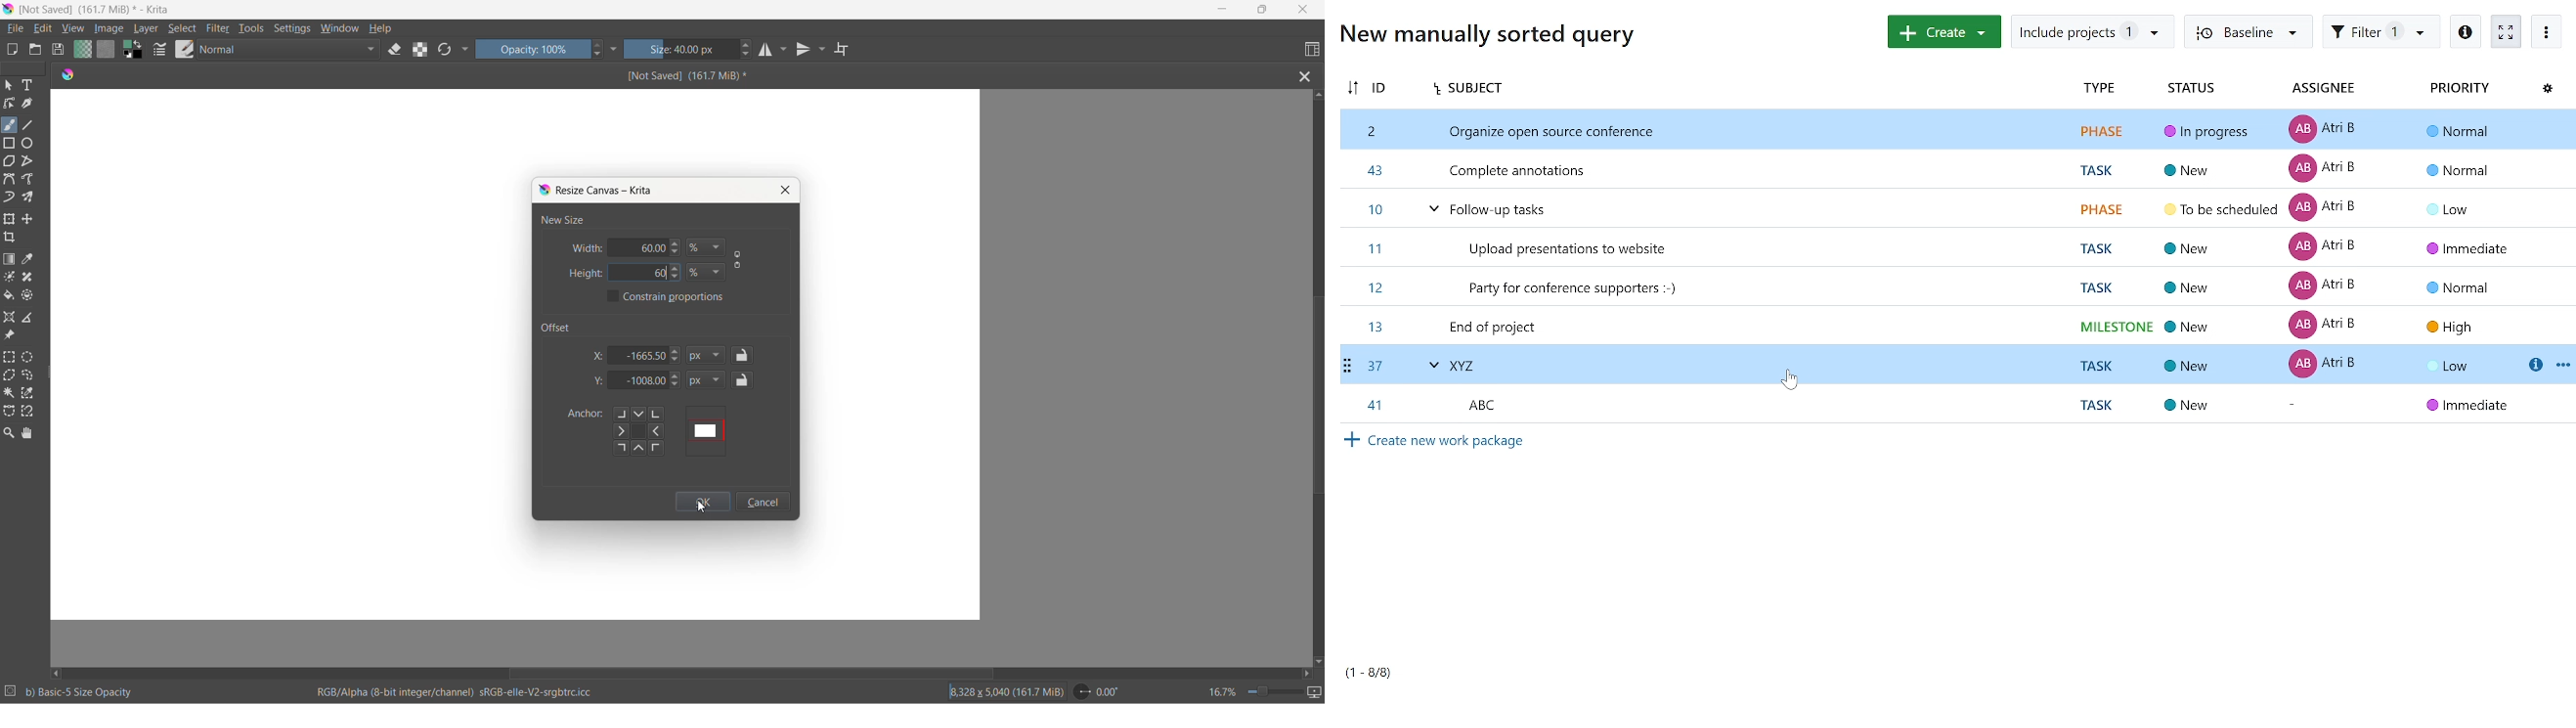 This screenshot has height=728, width=2576. I want to click on priority, so click(2458, 89).